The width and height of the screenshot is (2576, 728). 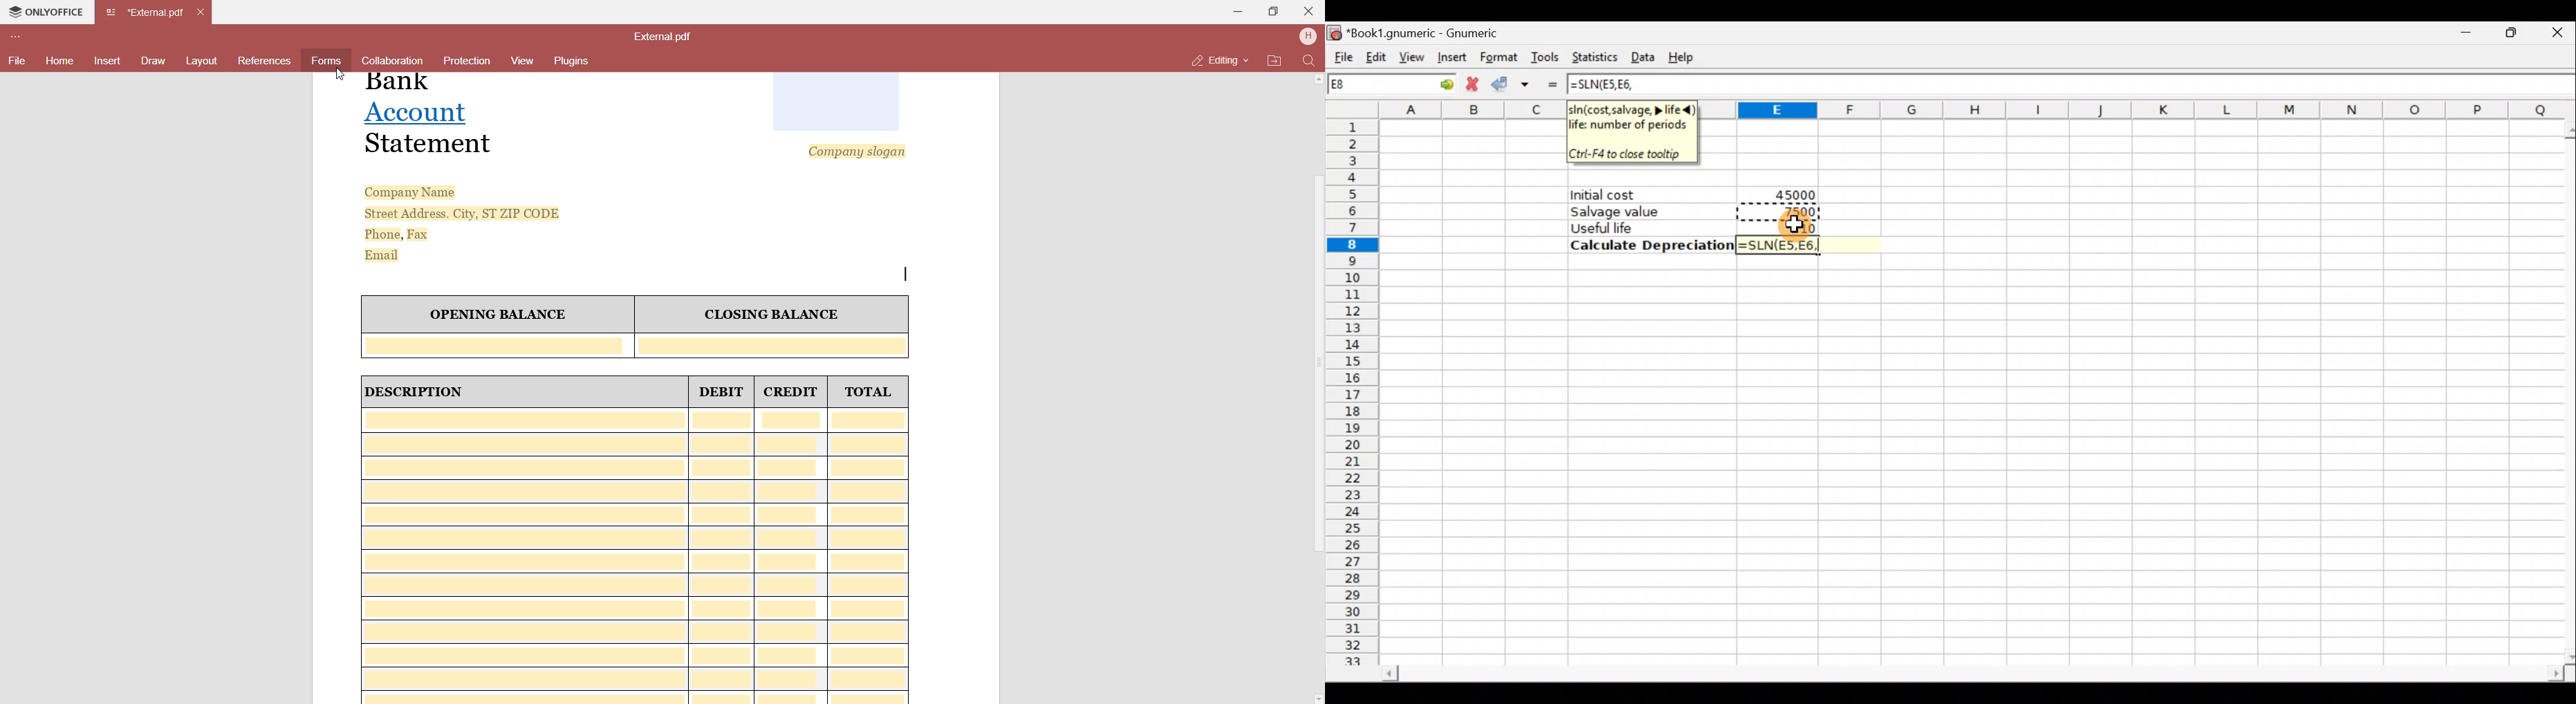 I want to click on Sample Template Form Of Bank Account Statement , so click(x=659, y=387).